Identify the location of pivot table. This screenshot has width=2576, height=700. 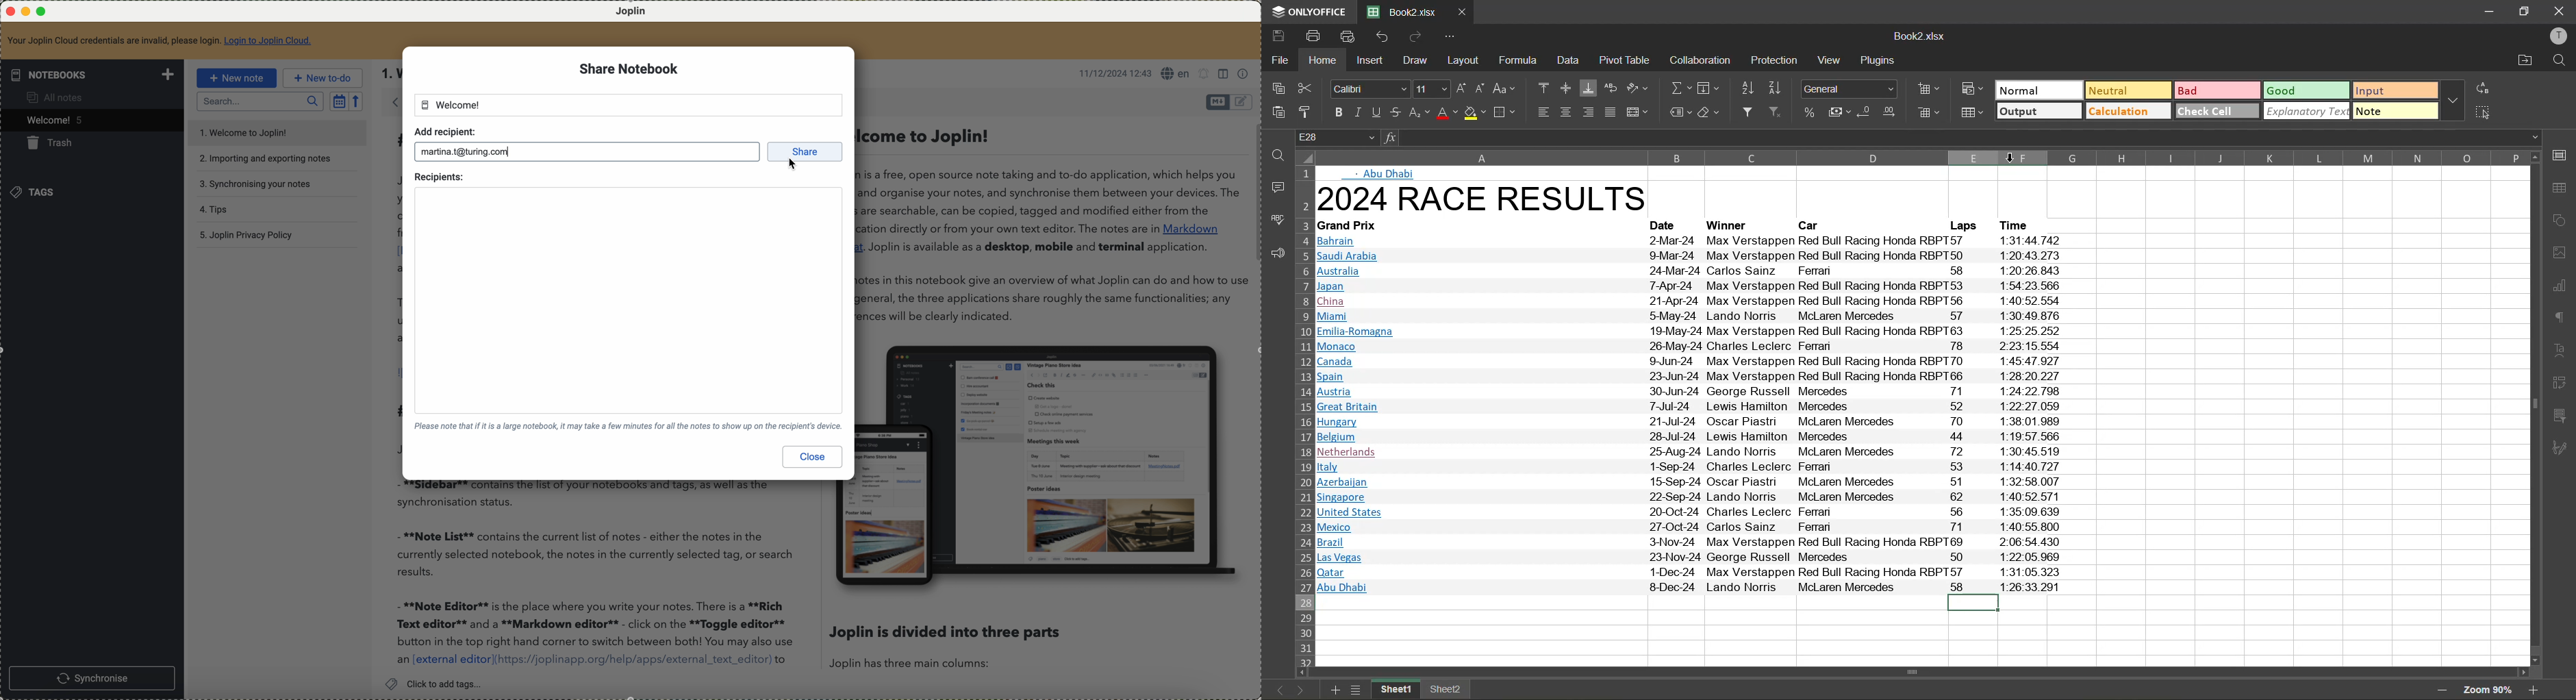
(2563, 384).